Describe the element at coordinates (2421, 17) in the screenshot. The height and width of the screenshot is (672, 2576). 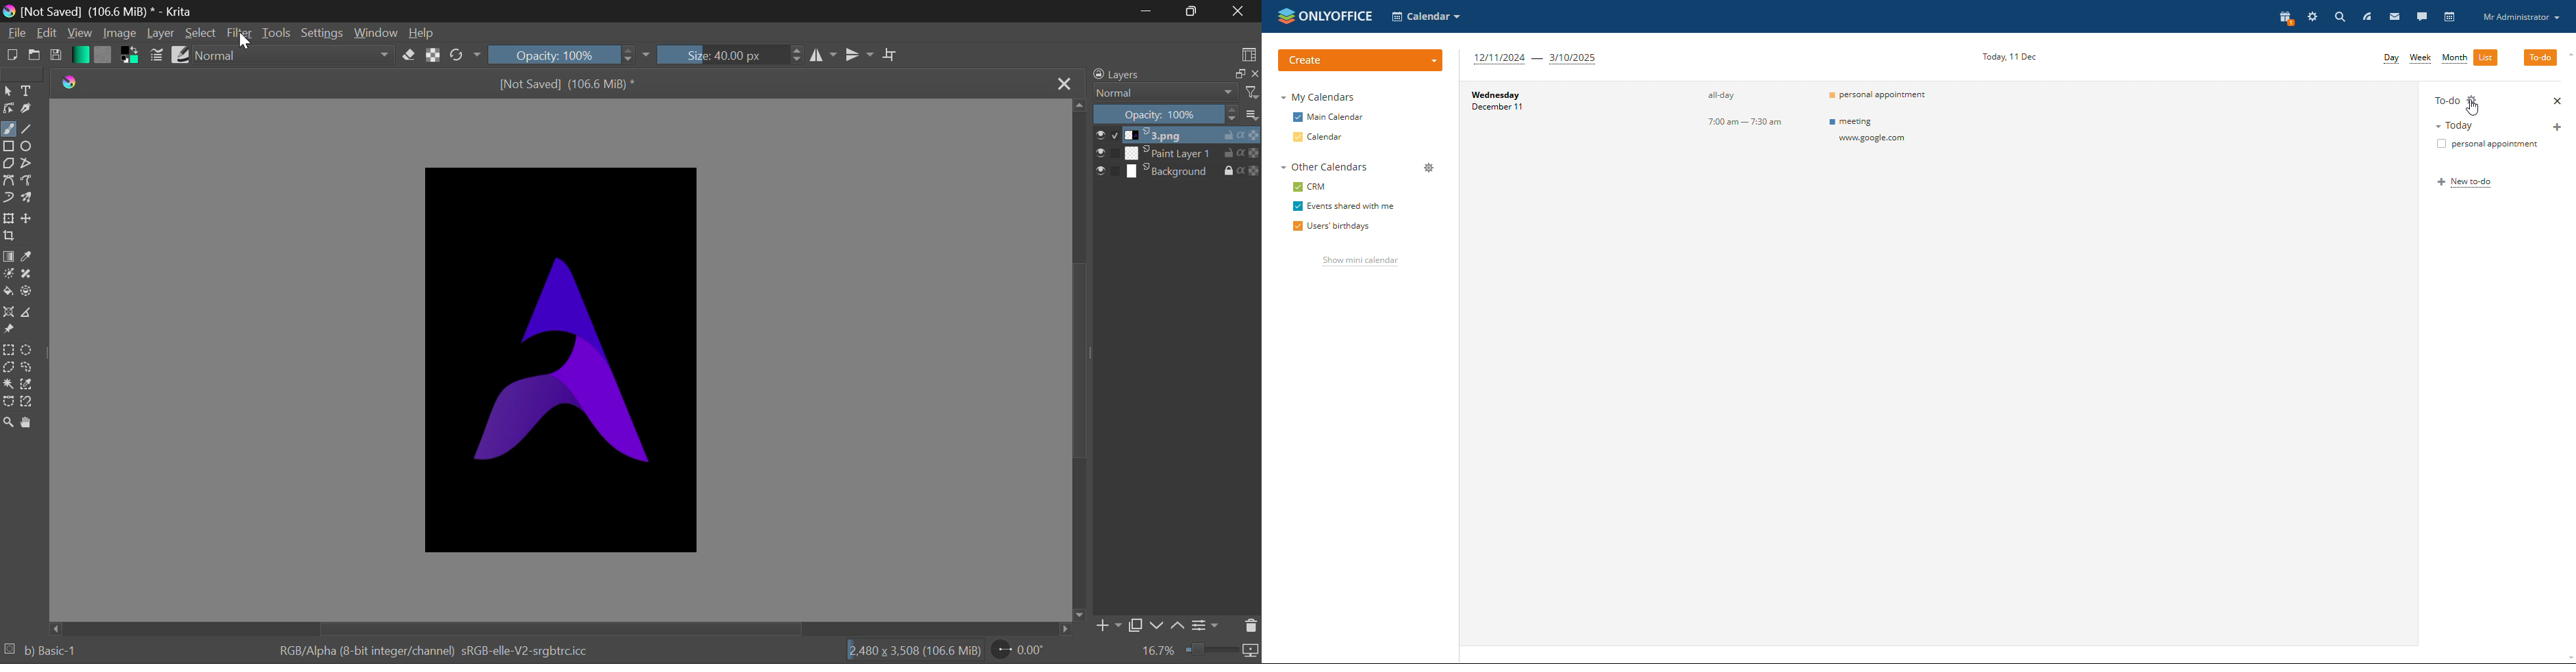
I see `talk` at that location.